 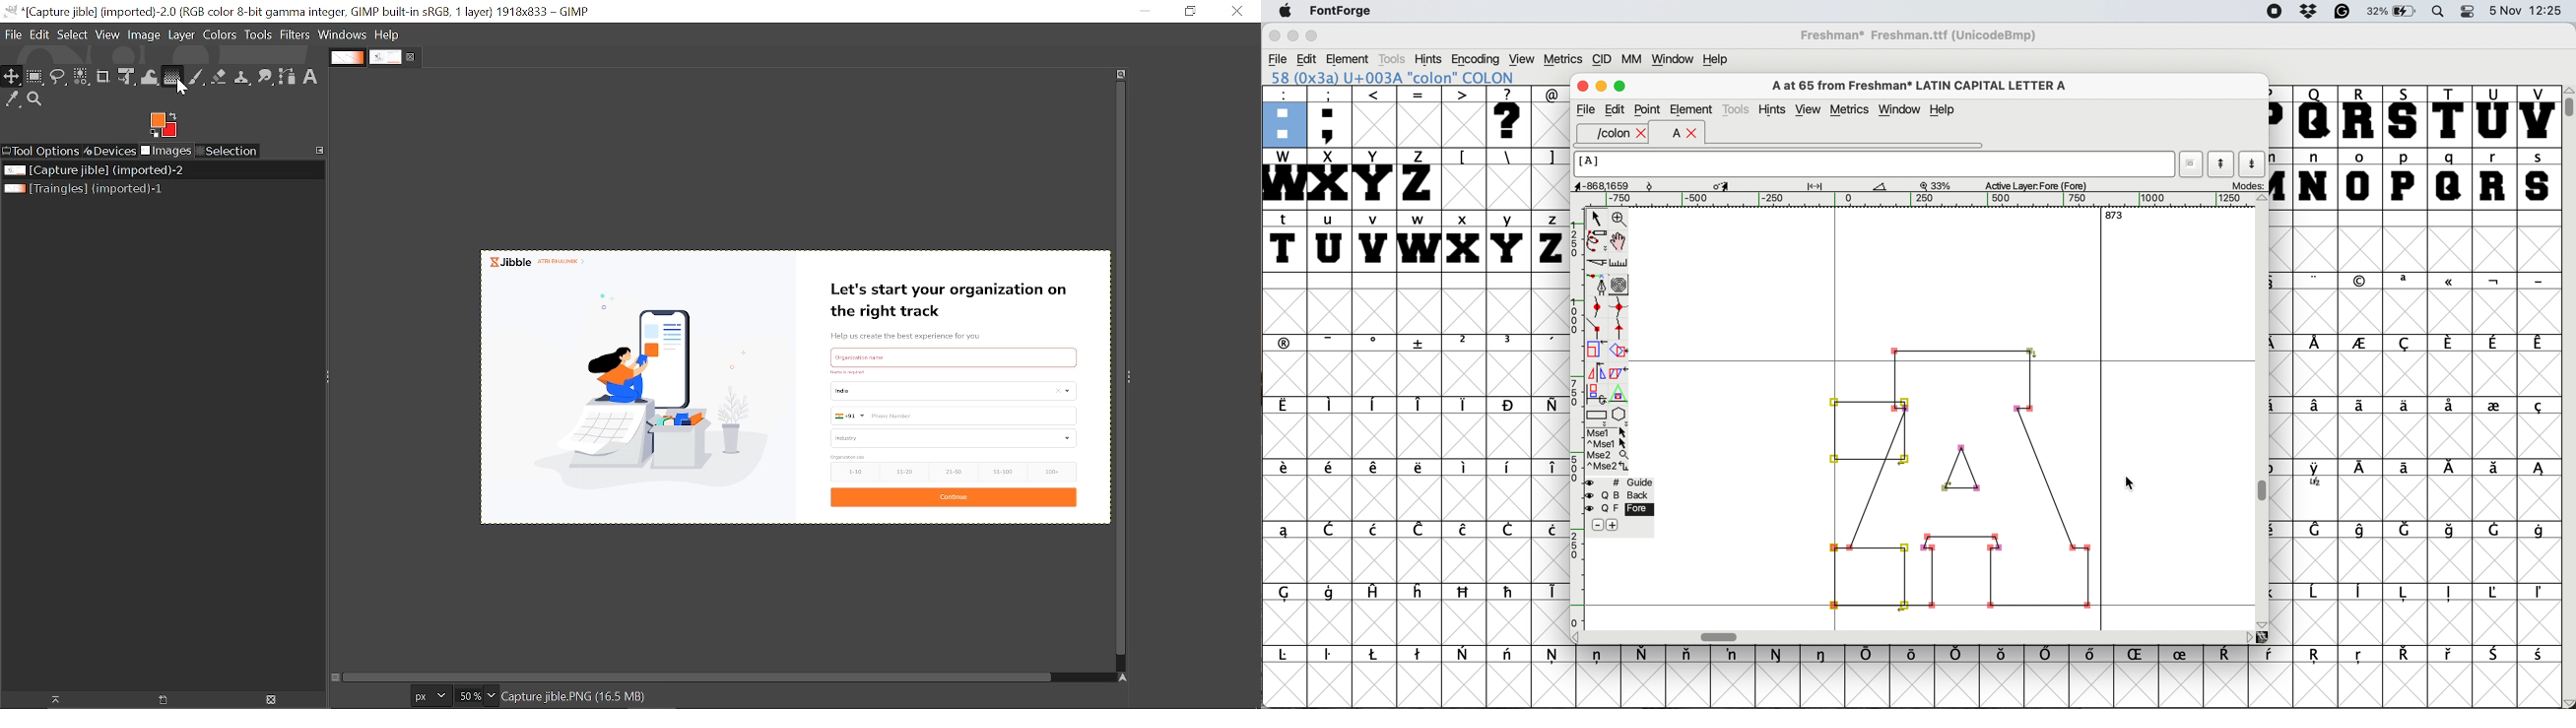 I want to click on tools, so click(x=1396, y=58).